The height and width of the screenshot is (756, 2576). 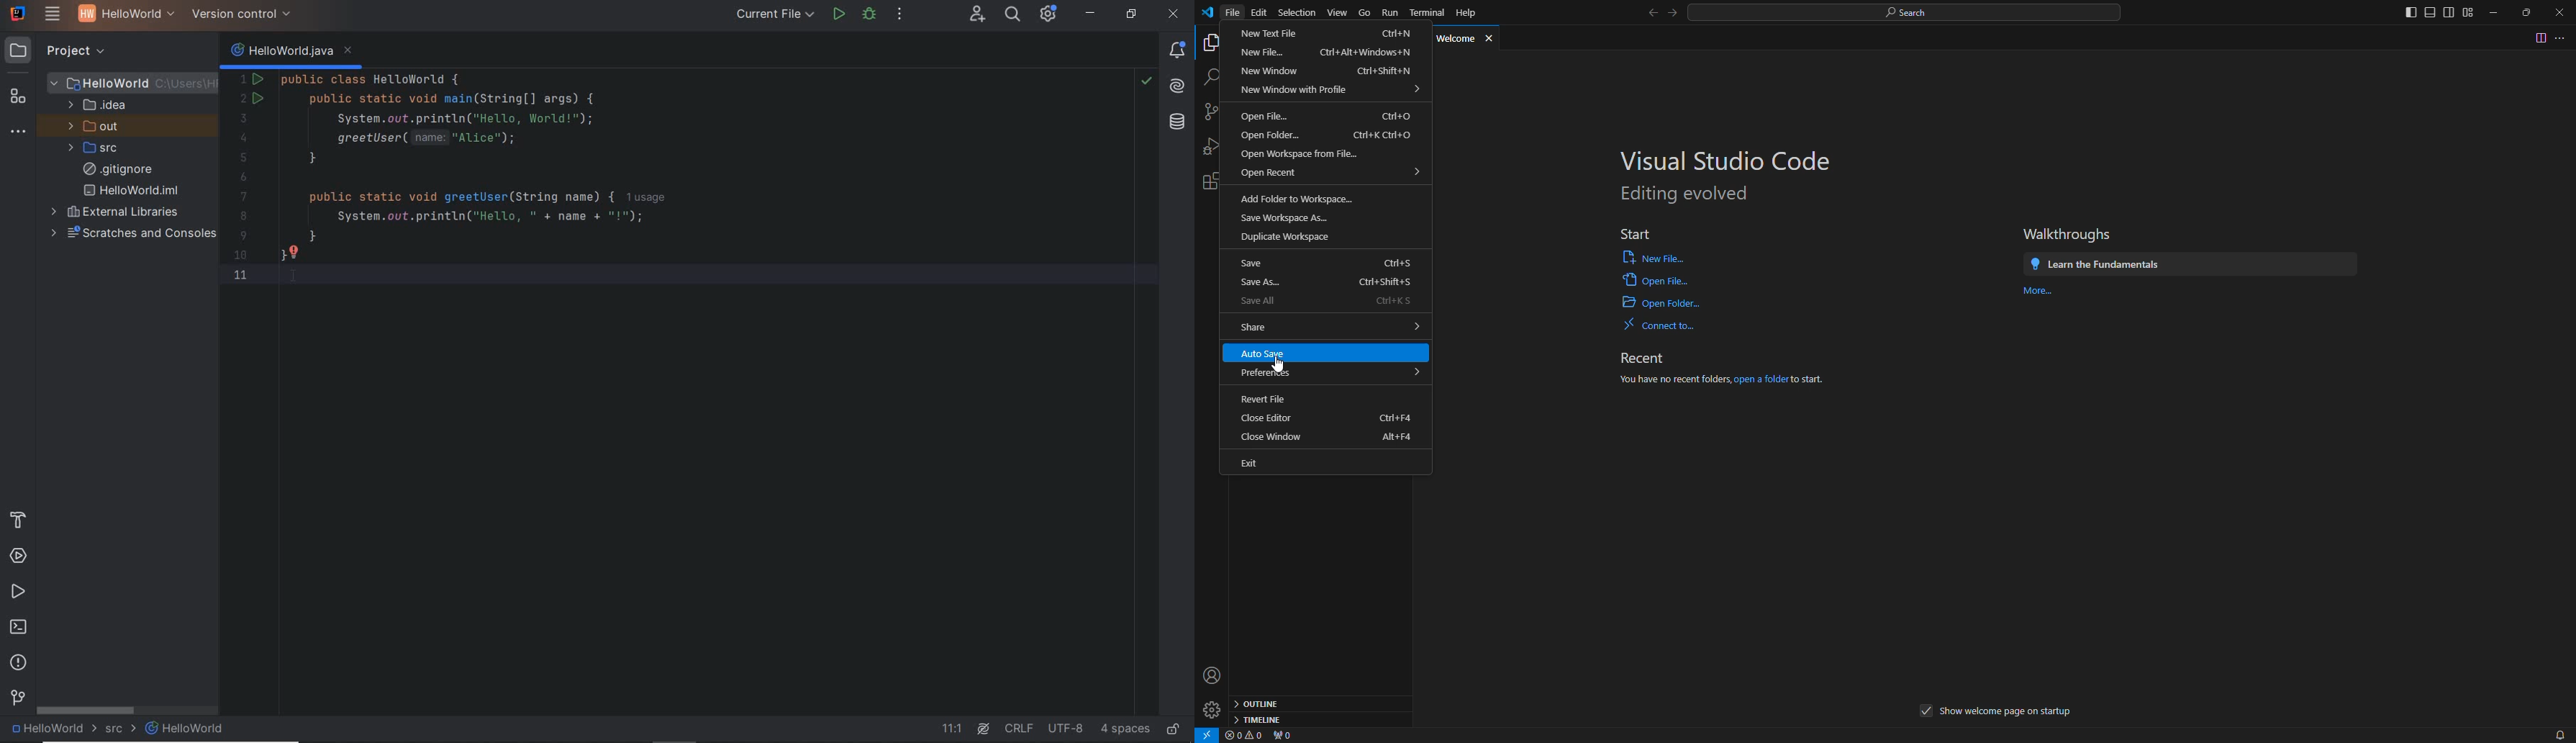 What do you see at coordinates (1213, 78) in the screenshot?
I see `search` at bounding box center [1213, 78].